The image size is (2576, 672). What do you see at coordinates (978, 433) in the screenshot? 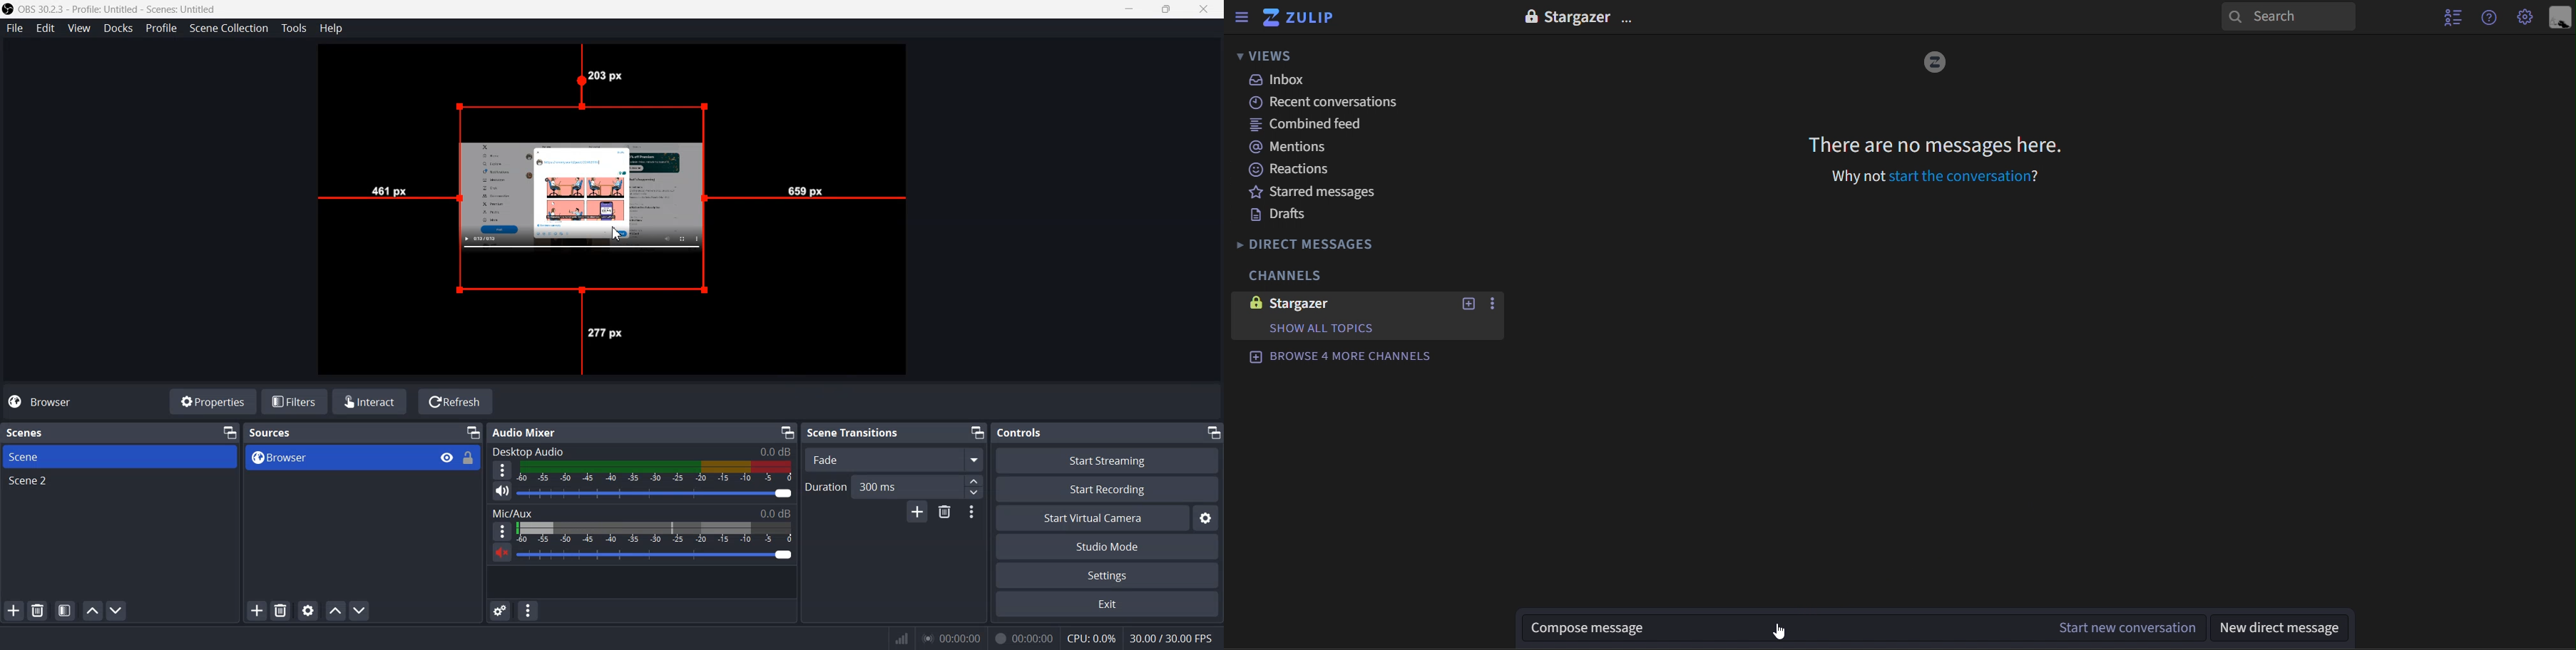
I see `Minimize` at bounding box center [978, 433].